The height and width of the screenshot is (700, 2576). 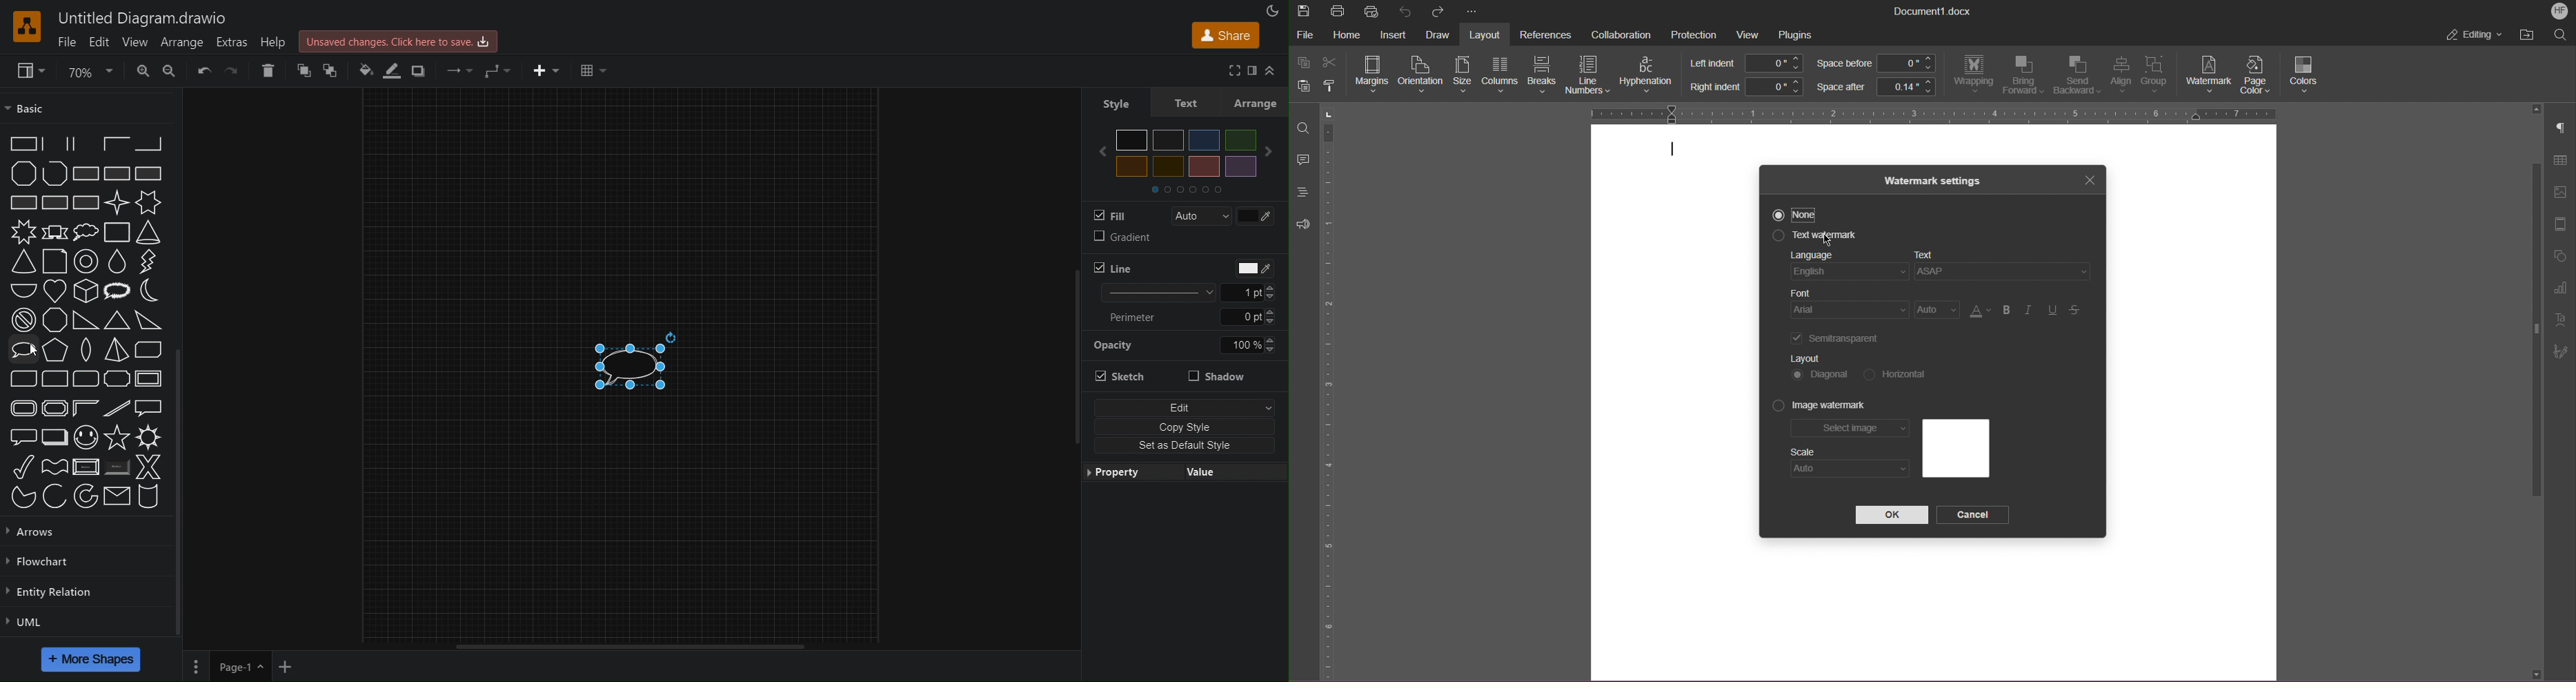 What do you see at coordinates (148, 496) in the screenshot?
I see `Cylinder Stack` at bounding box center [148, 496].